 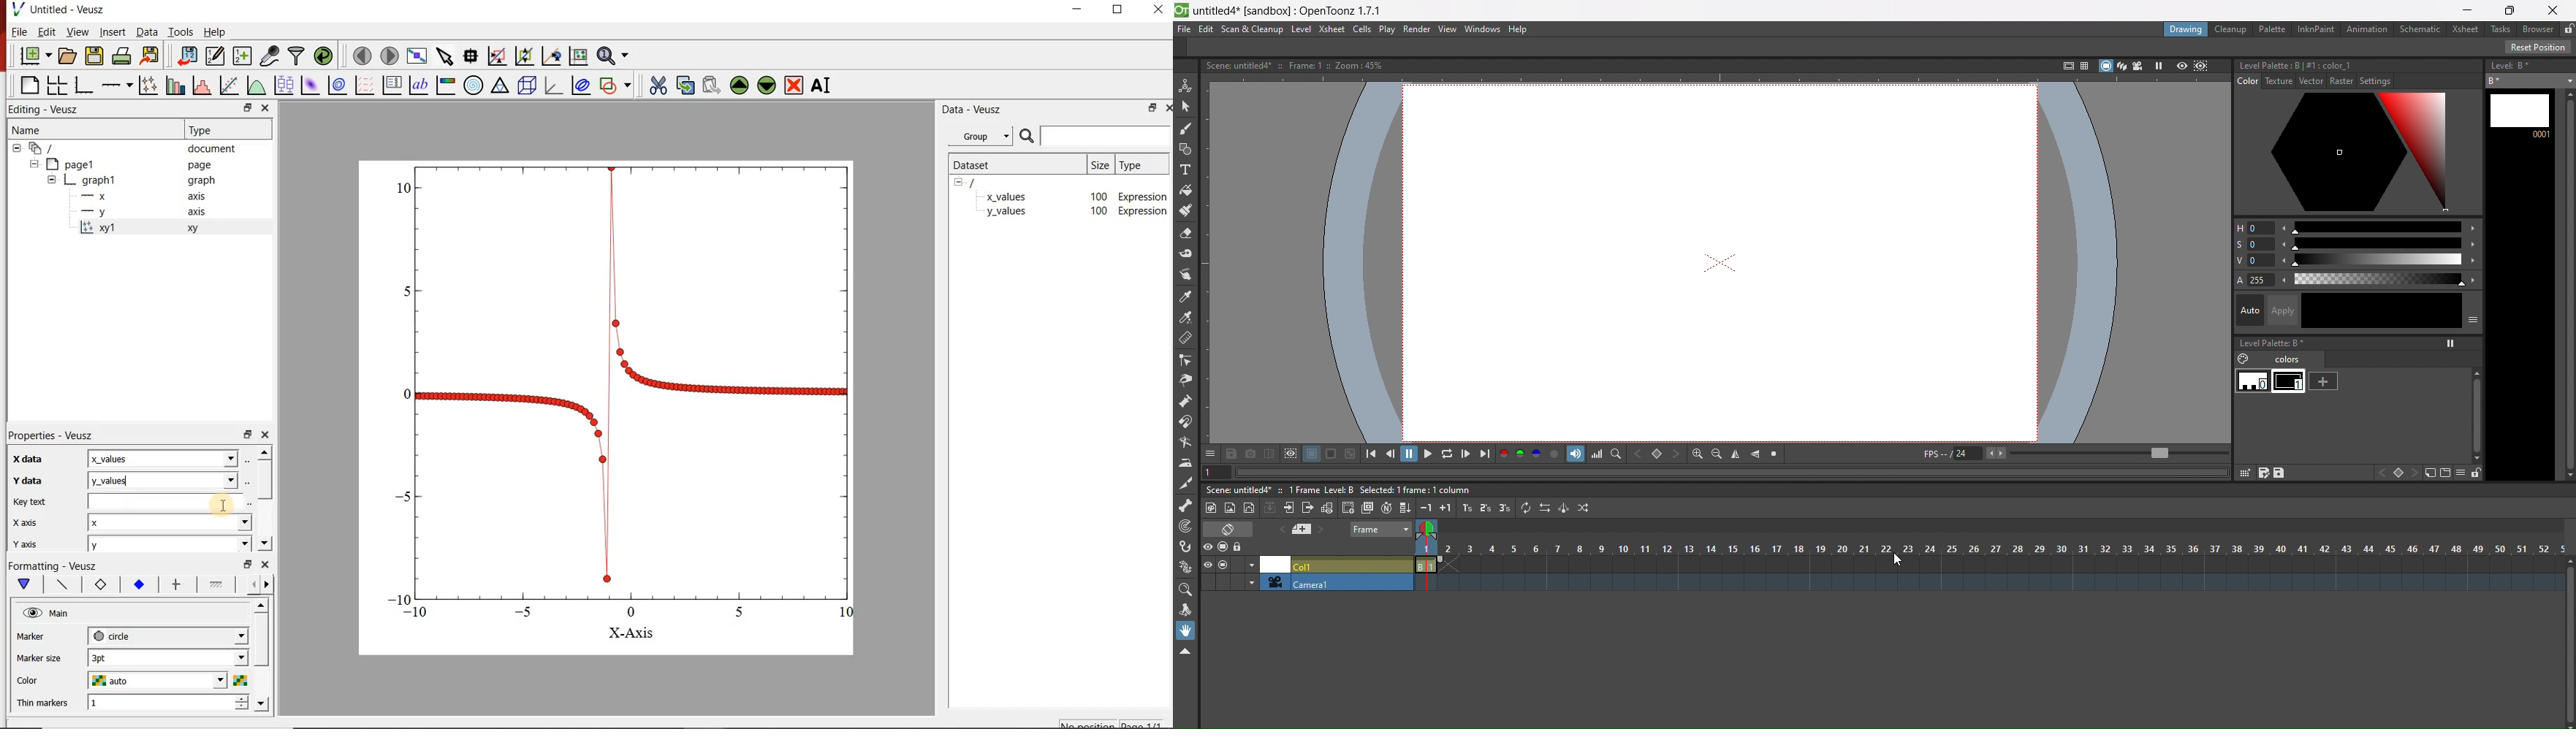 What do you see at coordinates (1026, 136) in the screenshot?
I see `search` at bounding box center [1026, 136].